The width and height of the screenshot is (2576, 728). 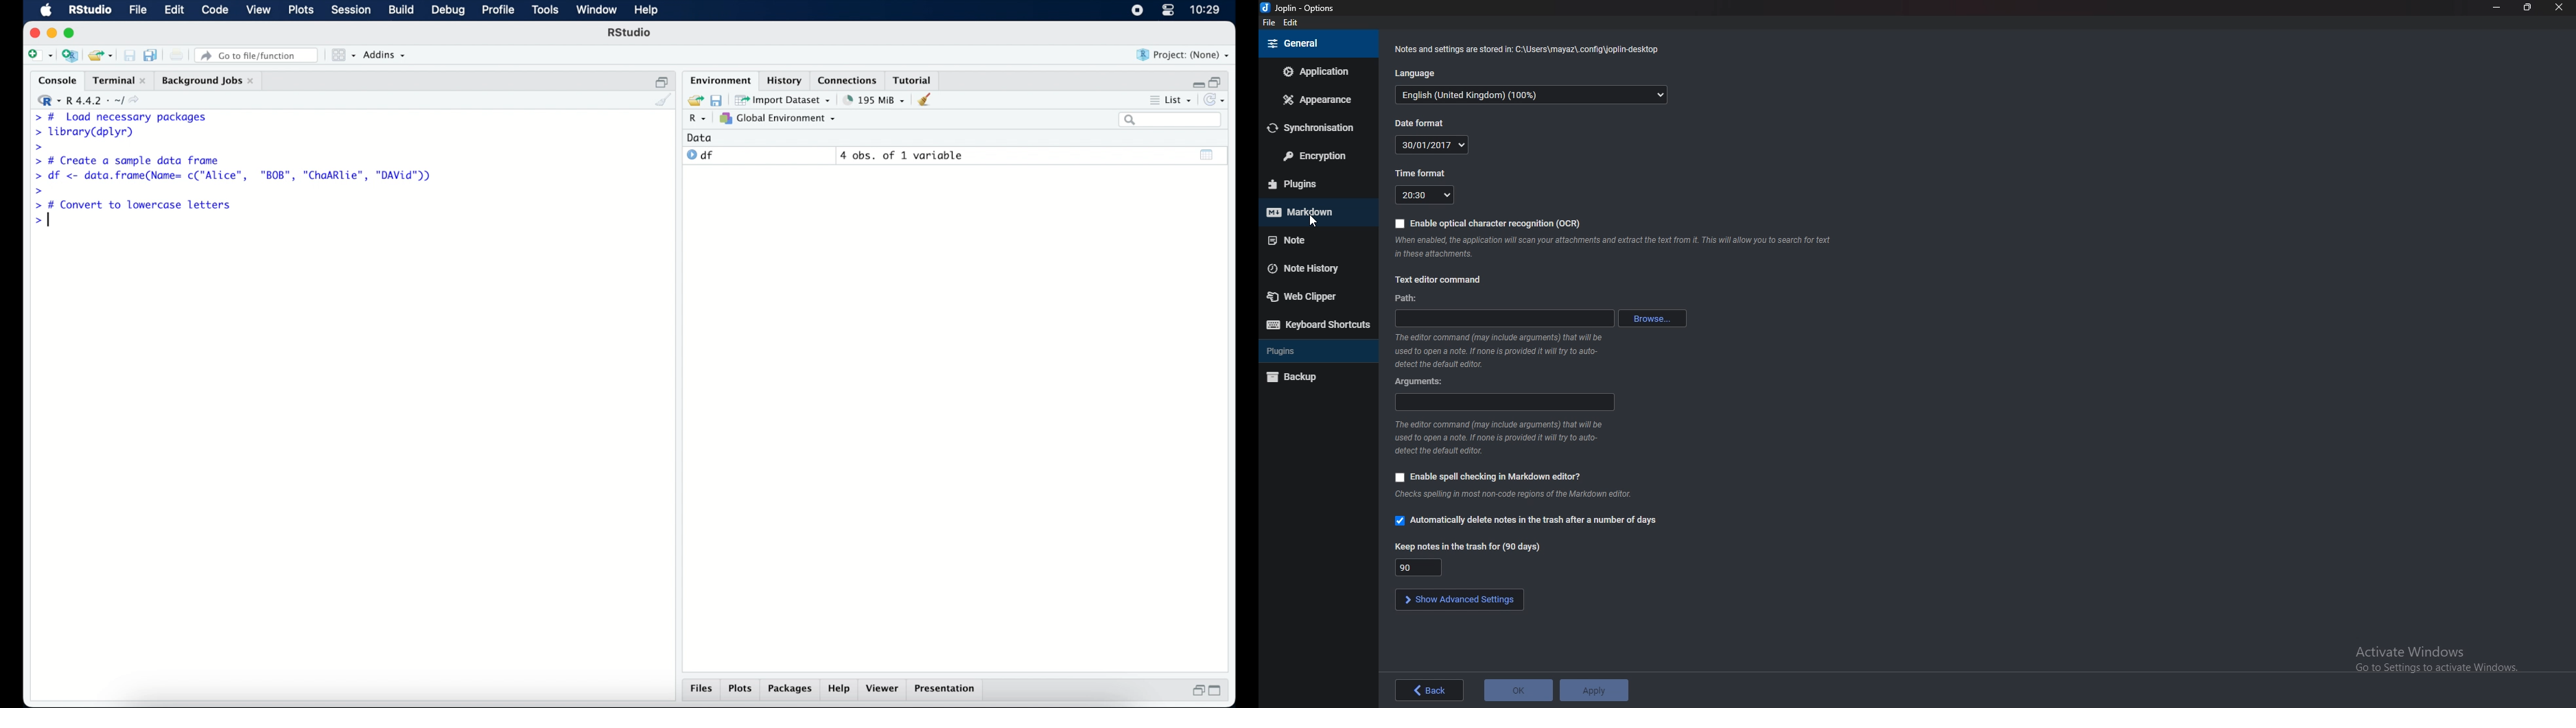 I want to click on Time format, so click(x=1423, y=174).